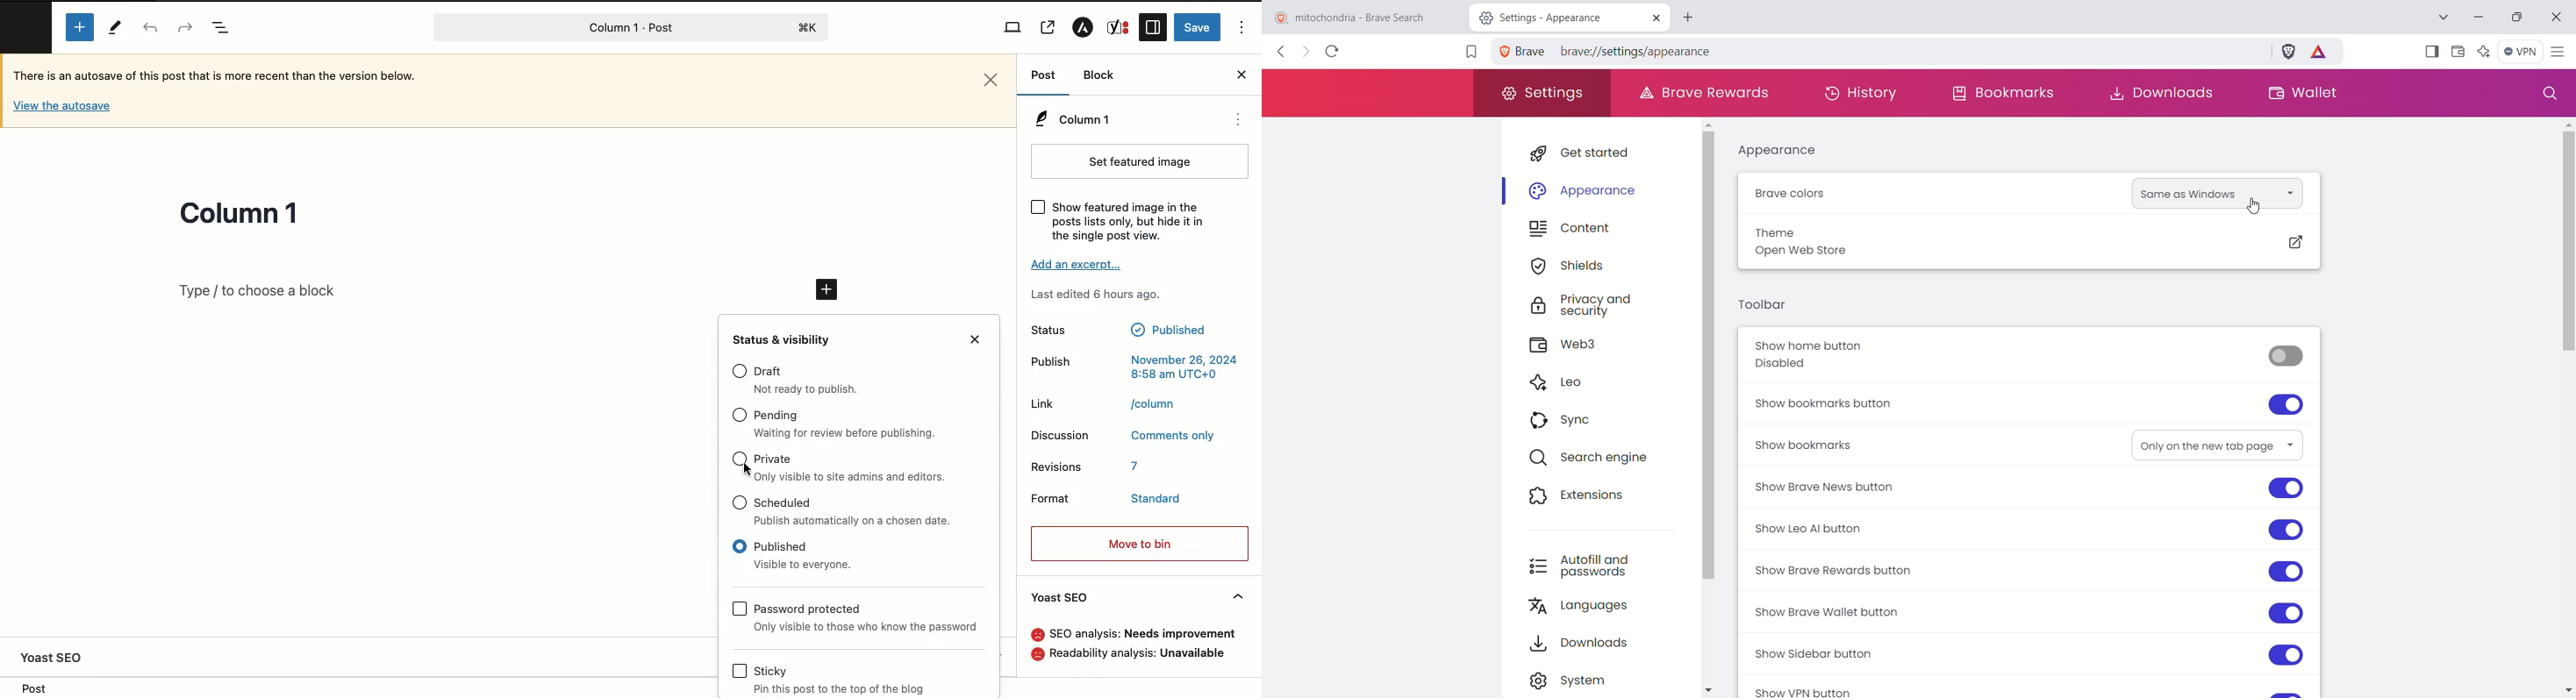  Describe the element at coordinates (741, 671) in the screenshot. I see `Checkbox` at that location.